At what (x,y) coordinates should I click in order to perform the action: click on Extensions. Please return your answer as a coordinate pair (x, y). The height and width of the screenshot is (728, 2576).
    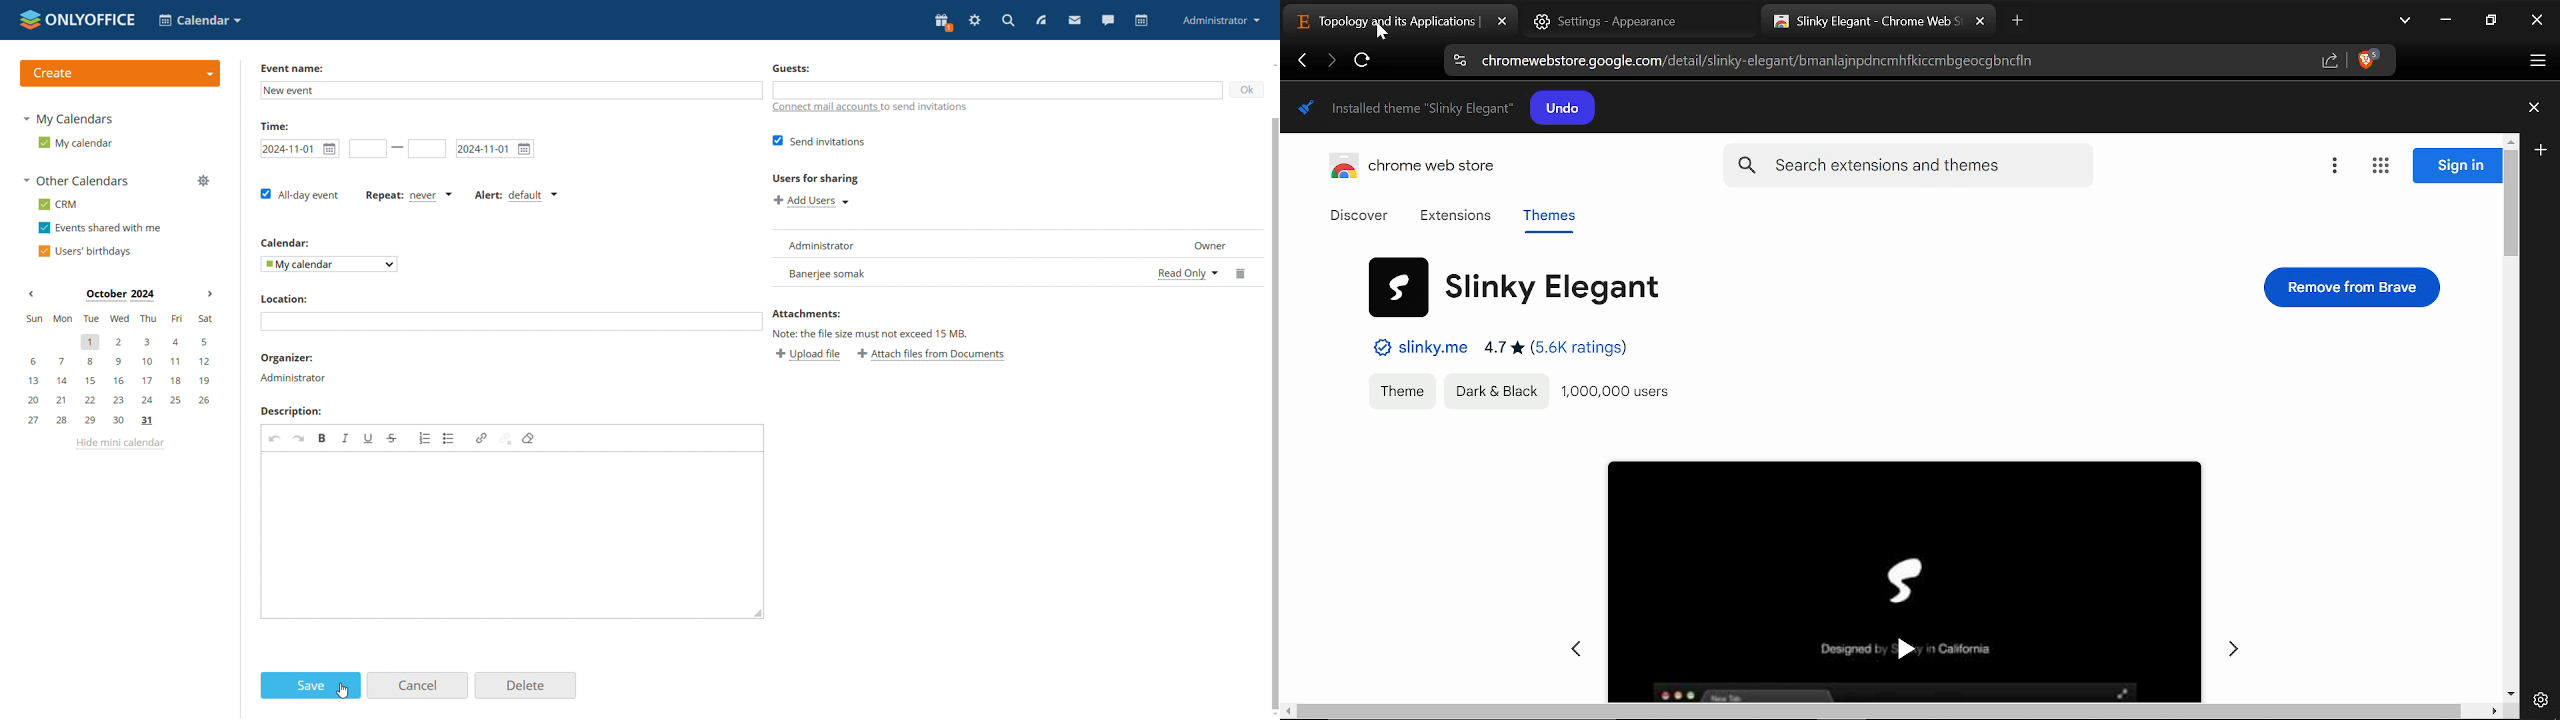
    Looking at the image, I should click on (1455, 218).